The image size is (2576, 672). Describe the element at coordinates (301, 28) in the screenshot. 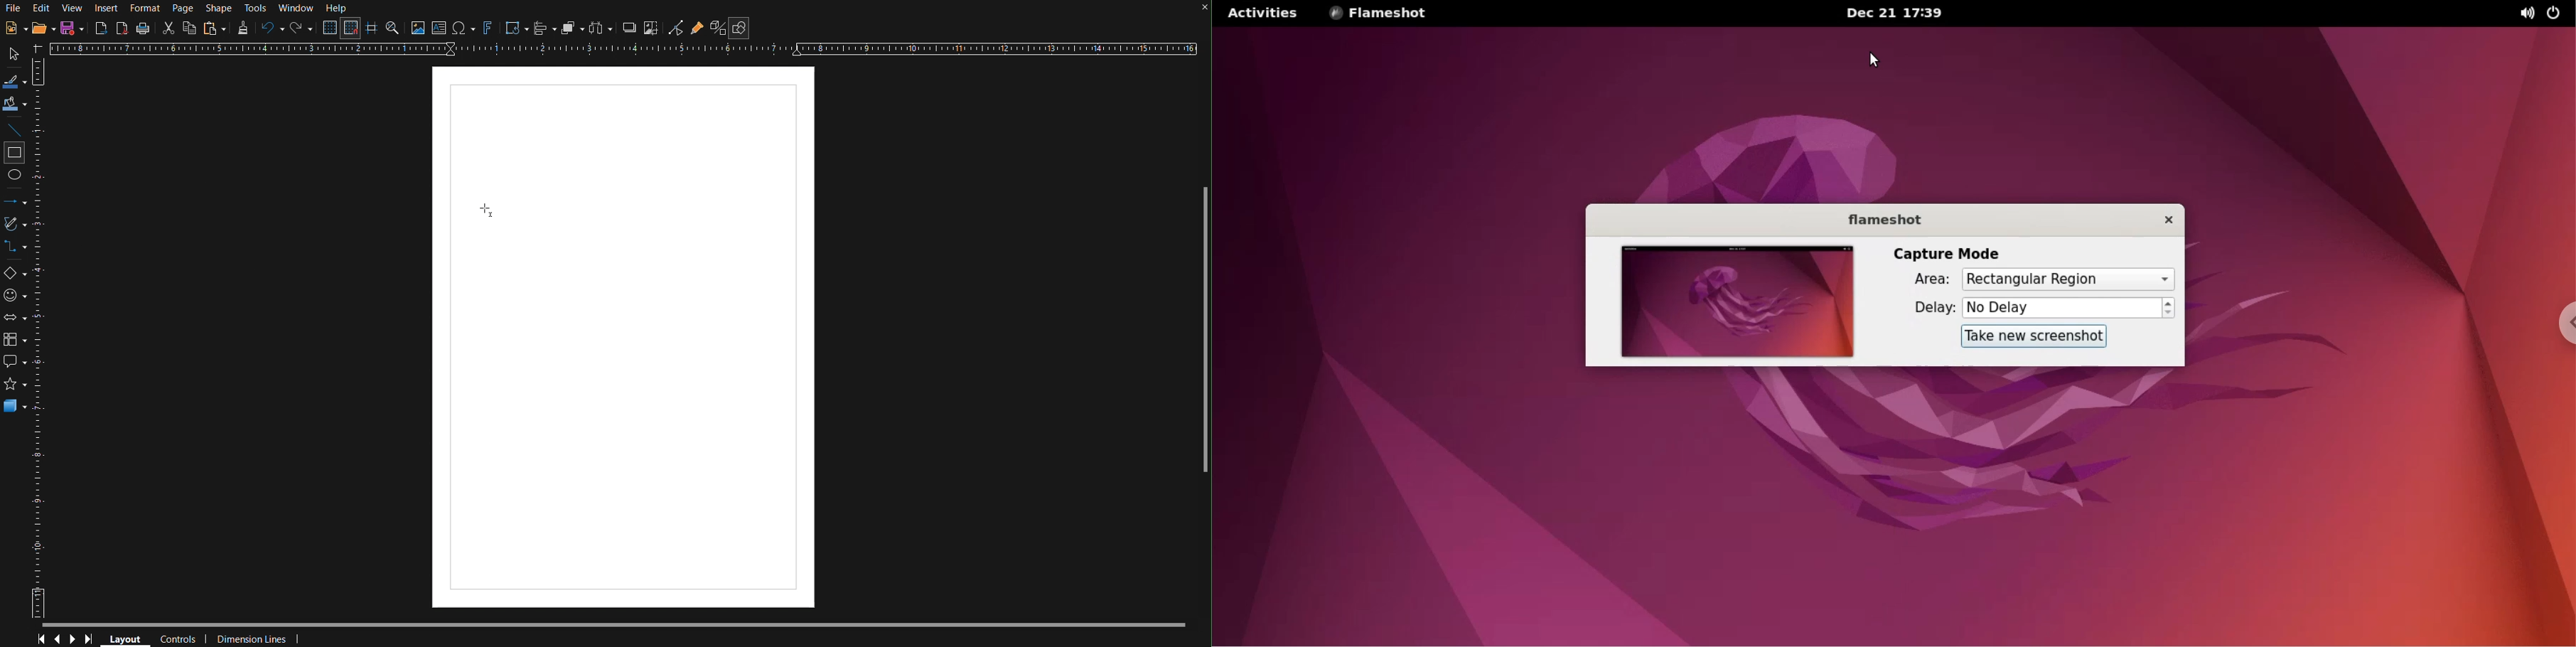

I see `Redo` at that location.